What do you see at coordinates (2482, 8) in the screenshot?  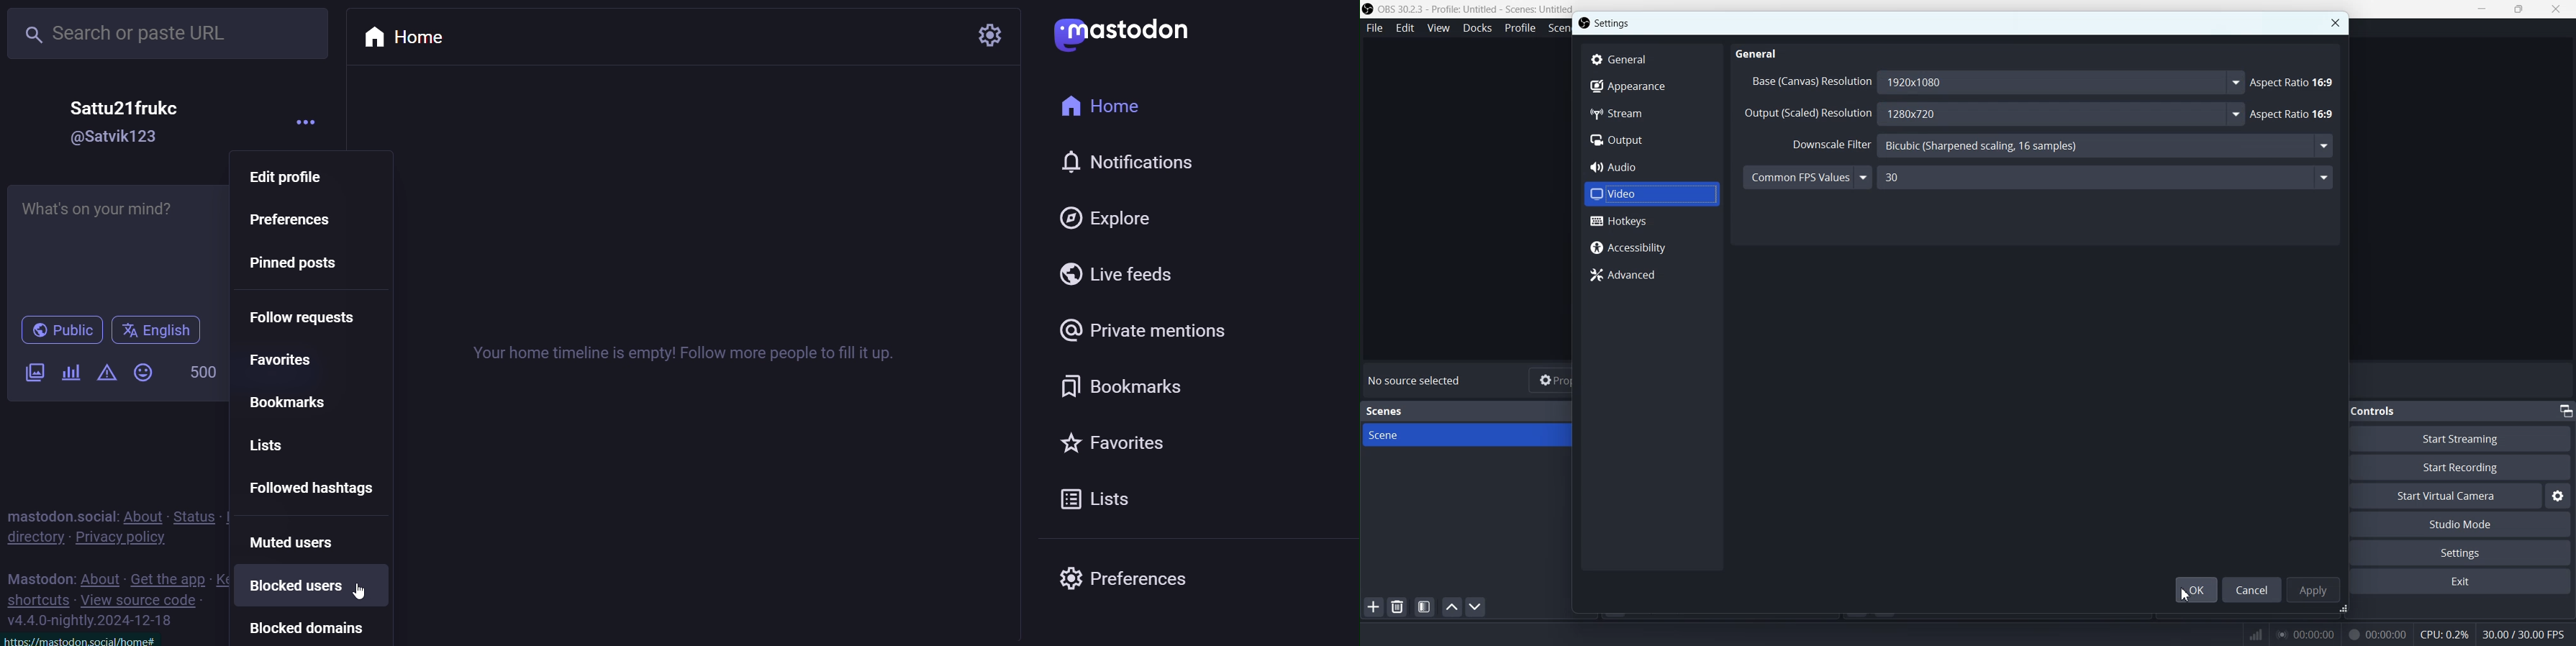 I see `Minimize` at bounding box center [2482, 8].